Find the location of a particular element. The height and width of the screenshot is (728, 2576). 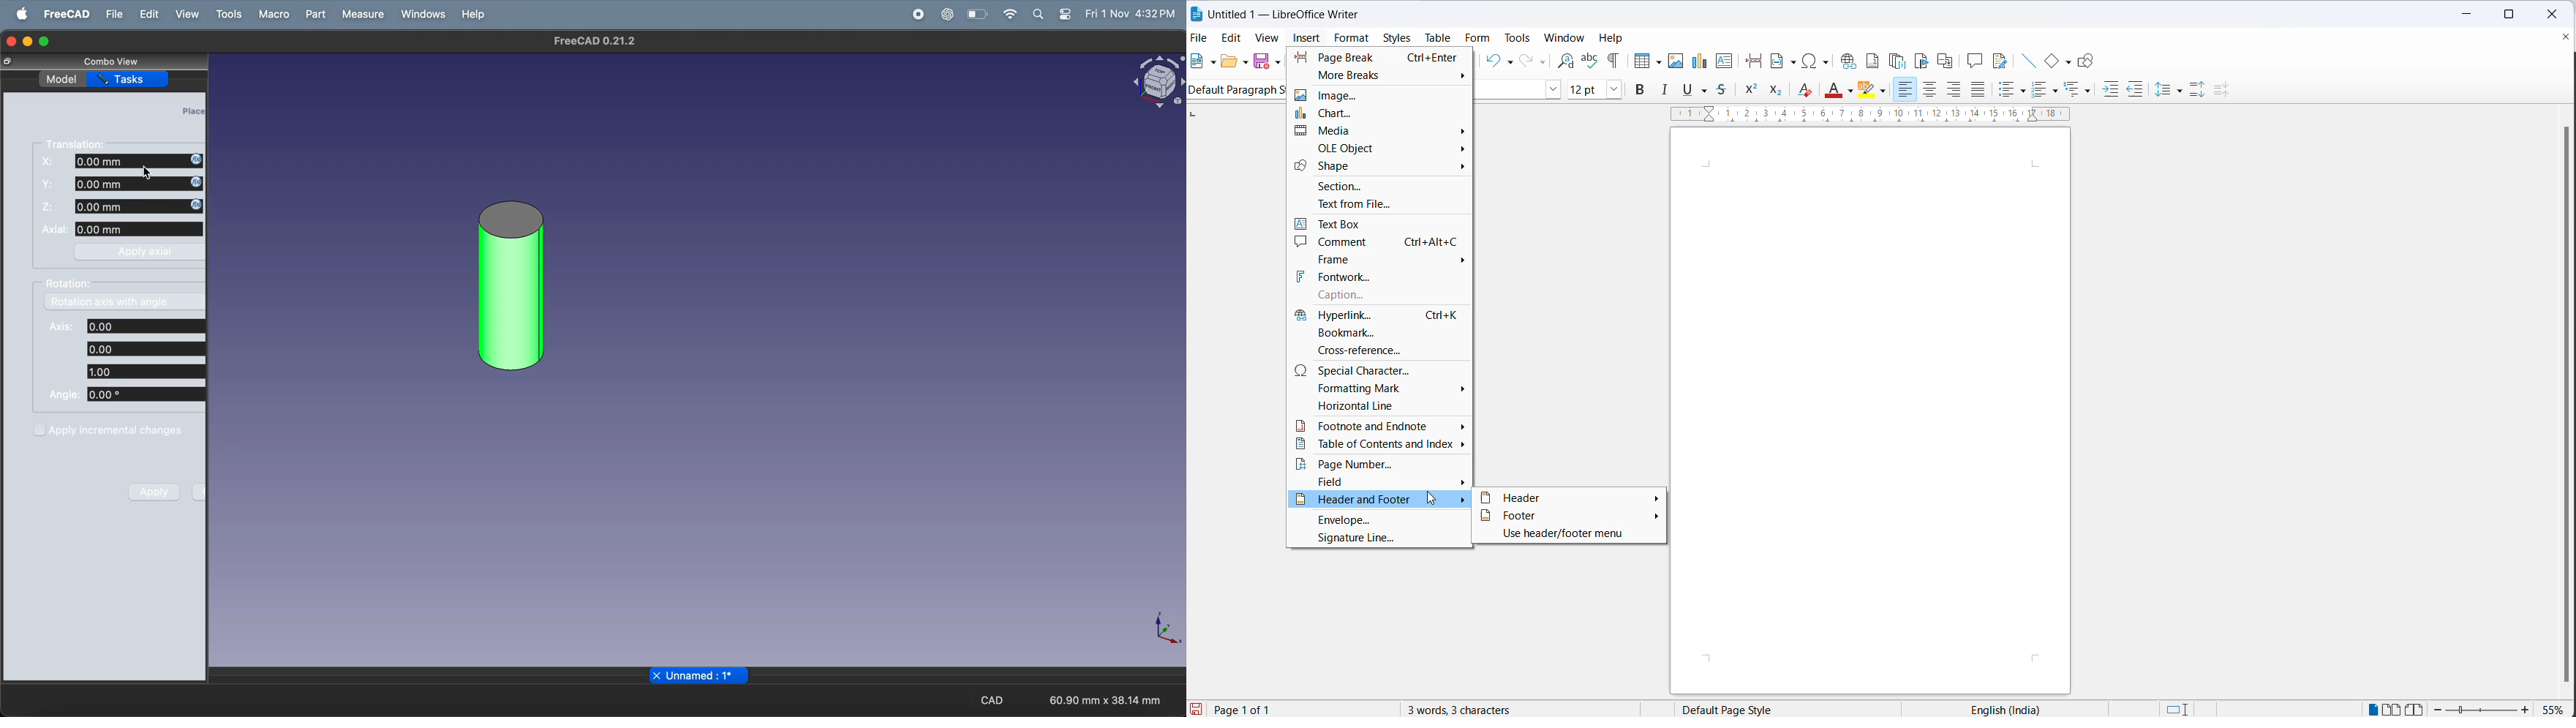

cursor is located at coordinates (1432, 499).